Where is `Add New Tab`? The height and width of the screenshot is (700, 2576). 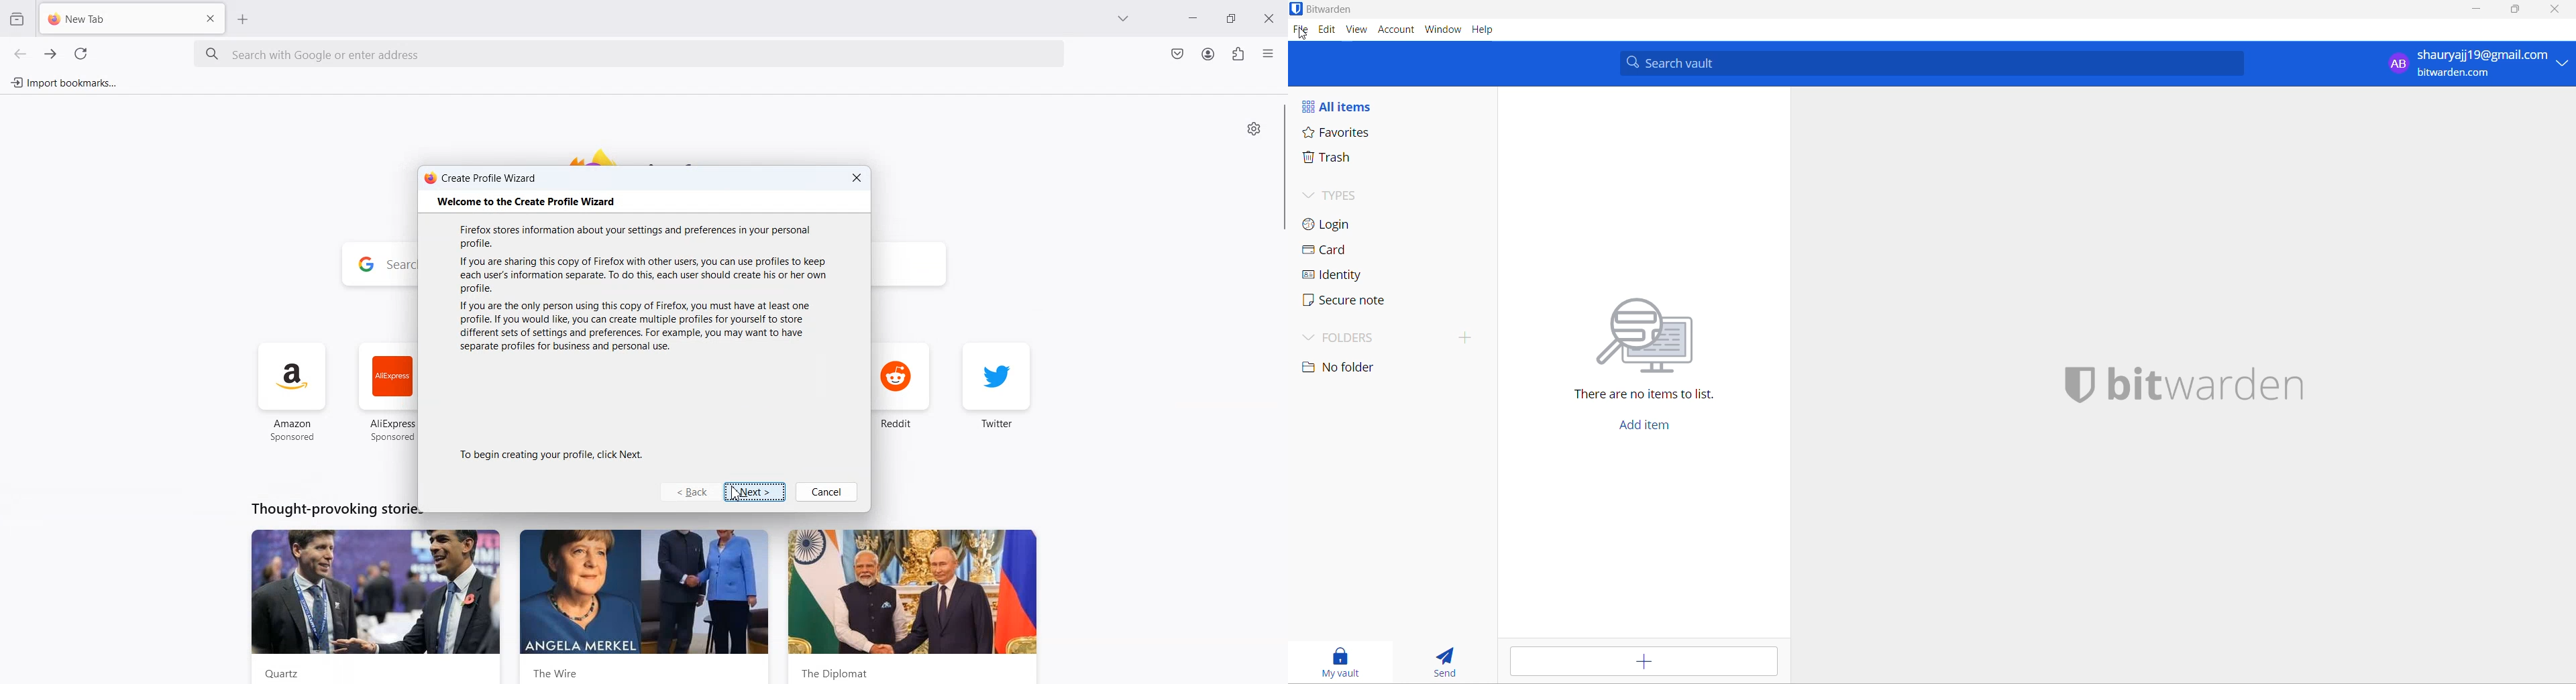
Add New Tab is located at coordinates (244, 19).